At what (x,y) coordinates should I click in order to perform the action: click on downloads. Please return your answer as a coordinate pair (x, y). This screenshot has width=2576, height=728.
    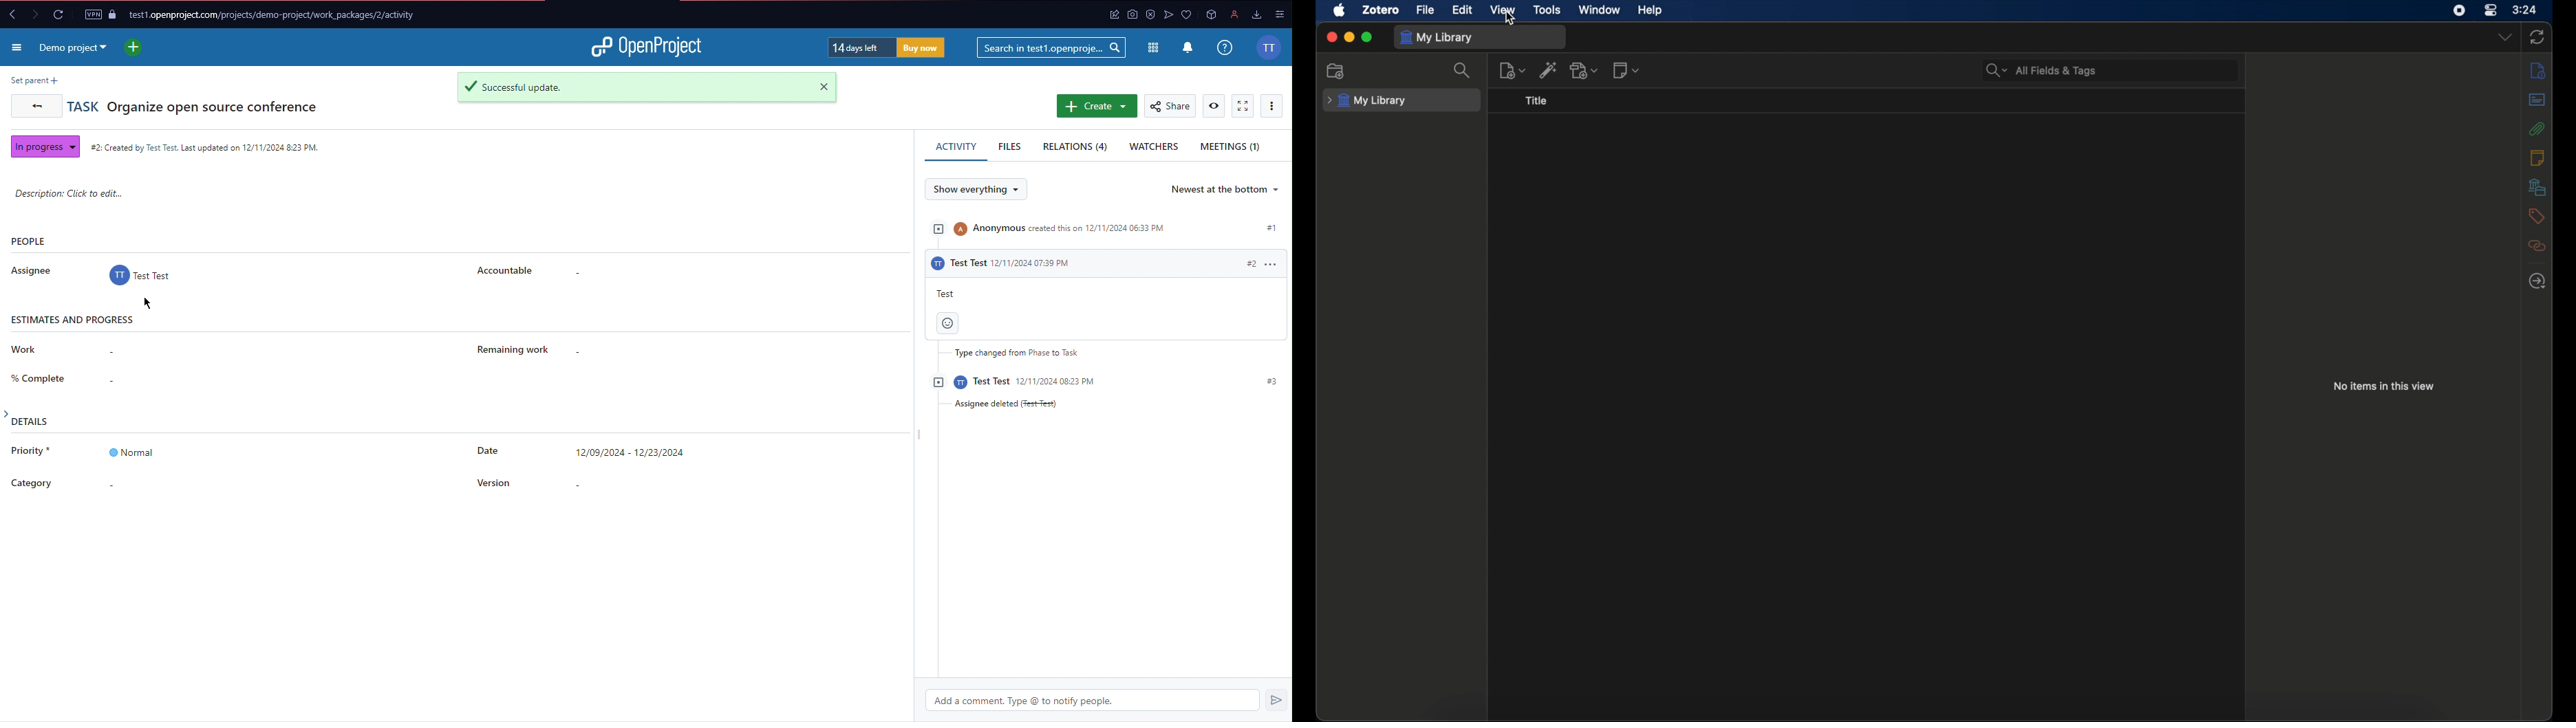
    Looking at the image, I should click on (1254, 14).